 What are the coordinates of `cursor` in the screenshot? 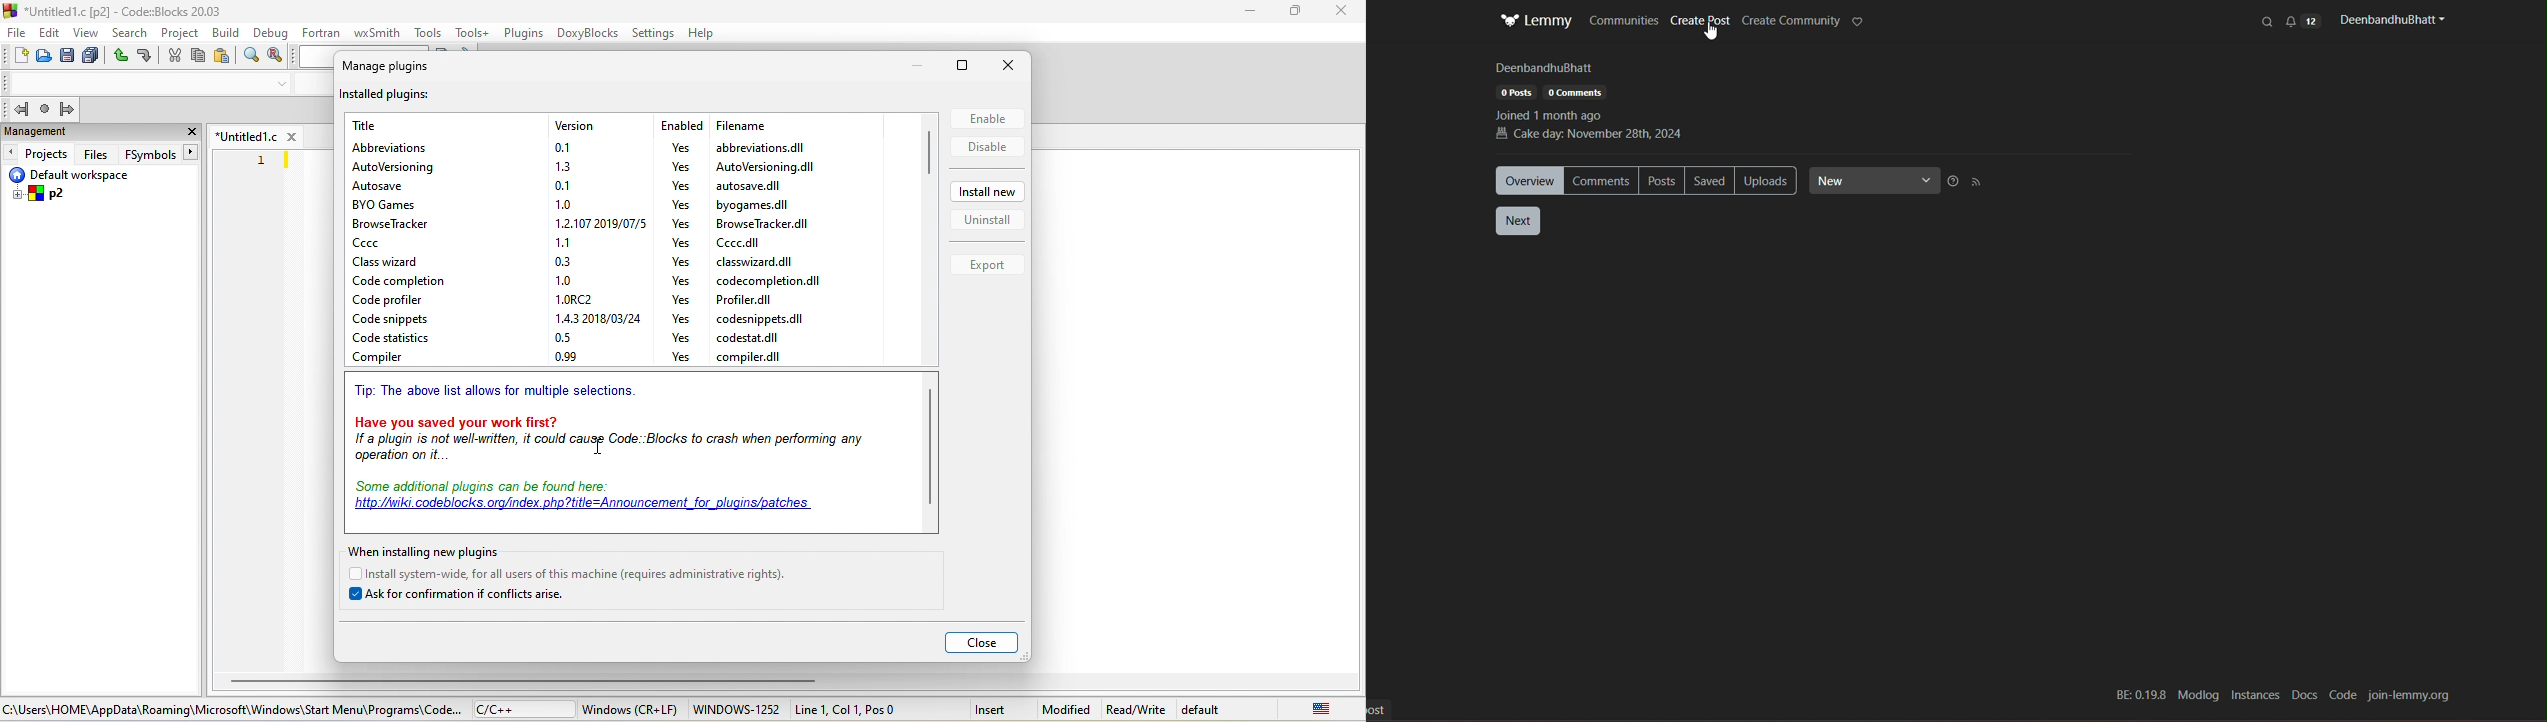 It's located at (598, 446).